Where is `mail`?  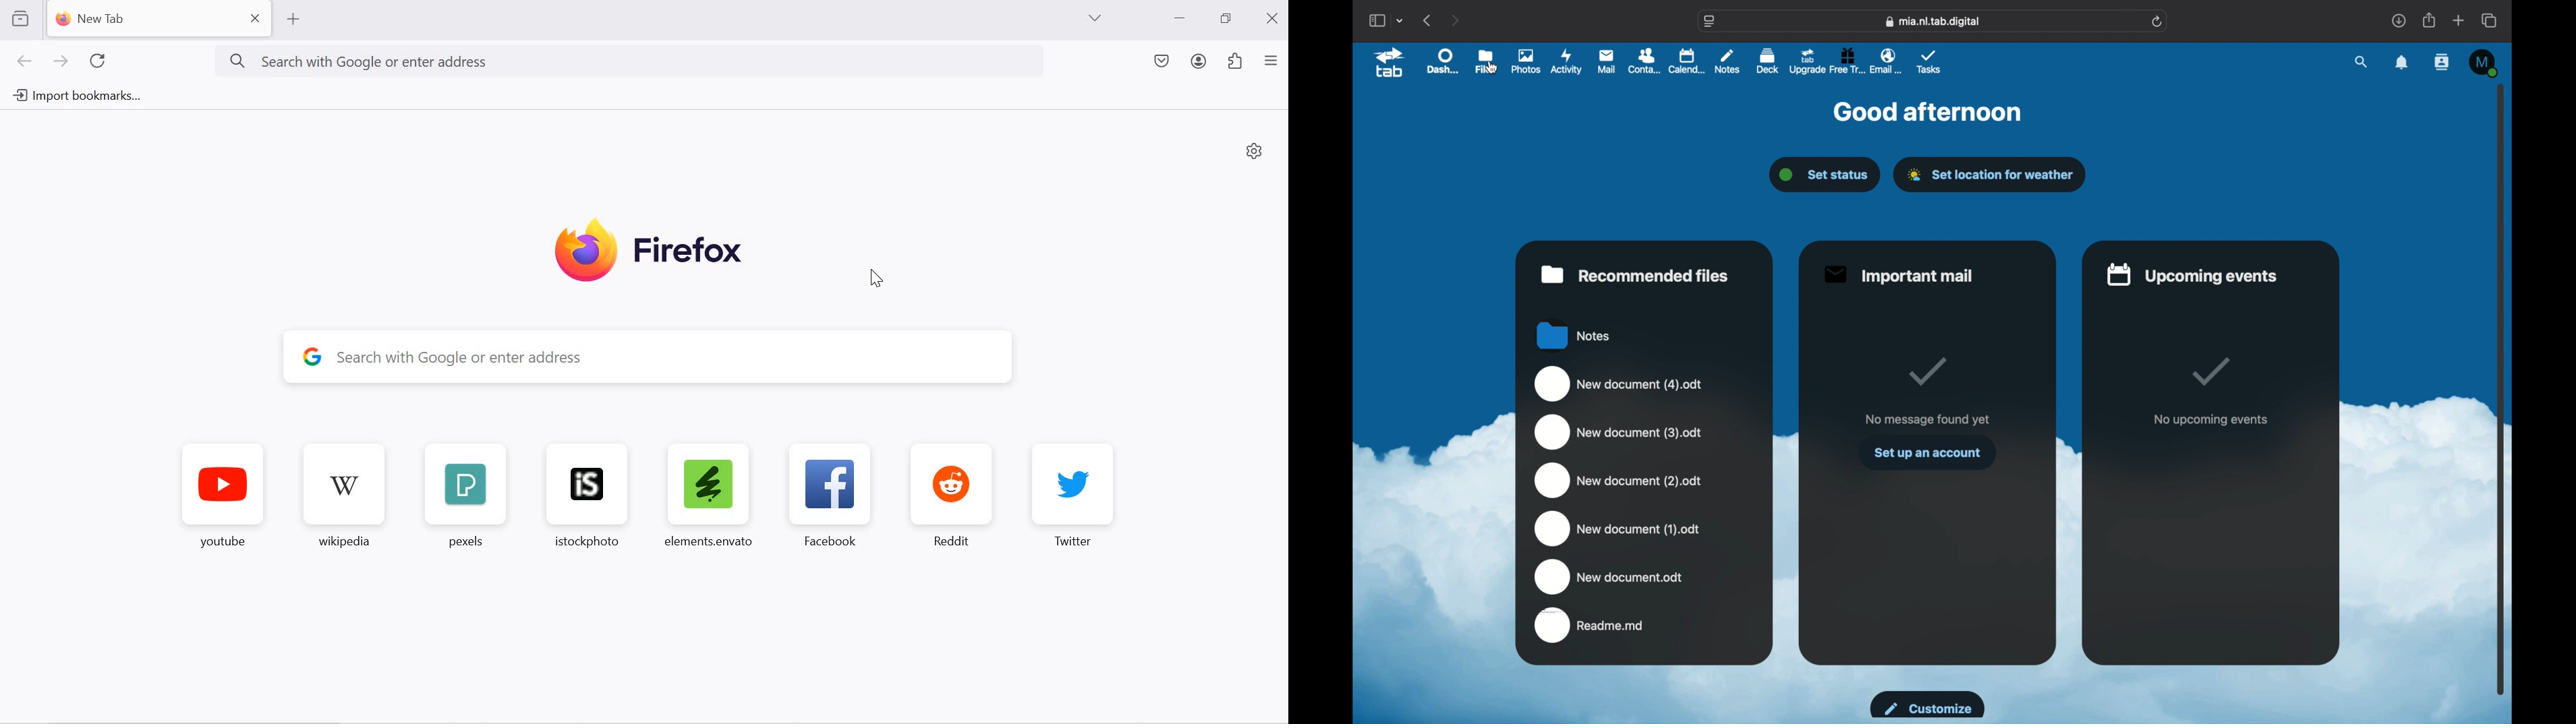
mail is located at coordinates (1606, 61).